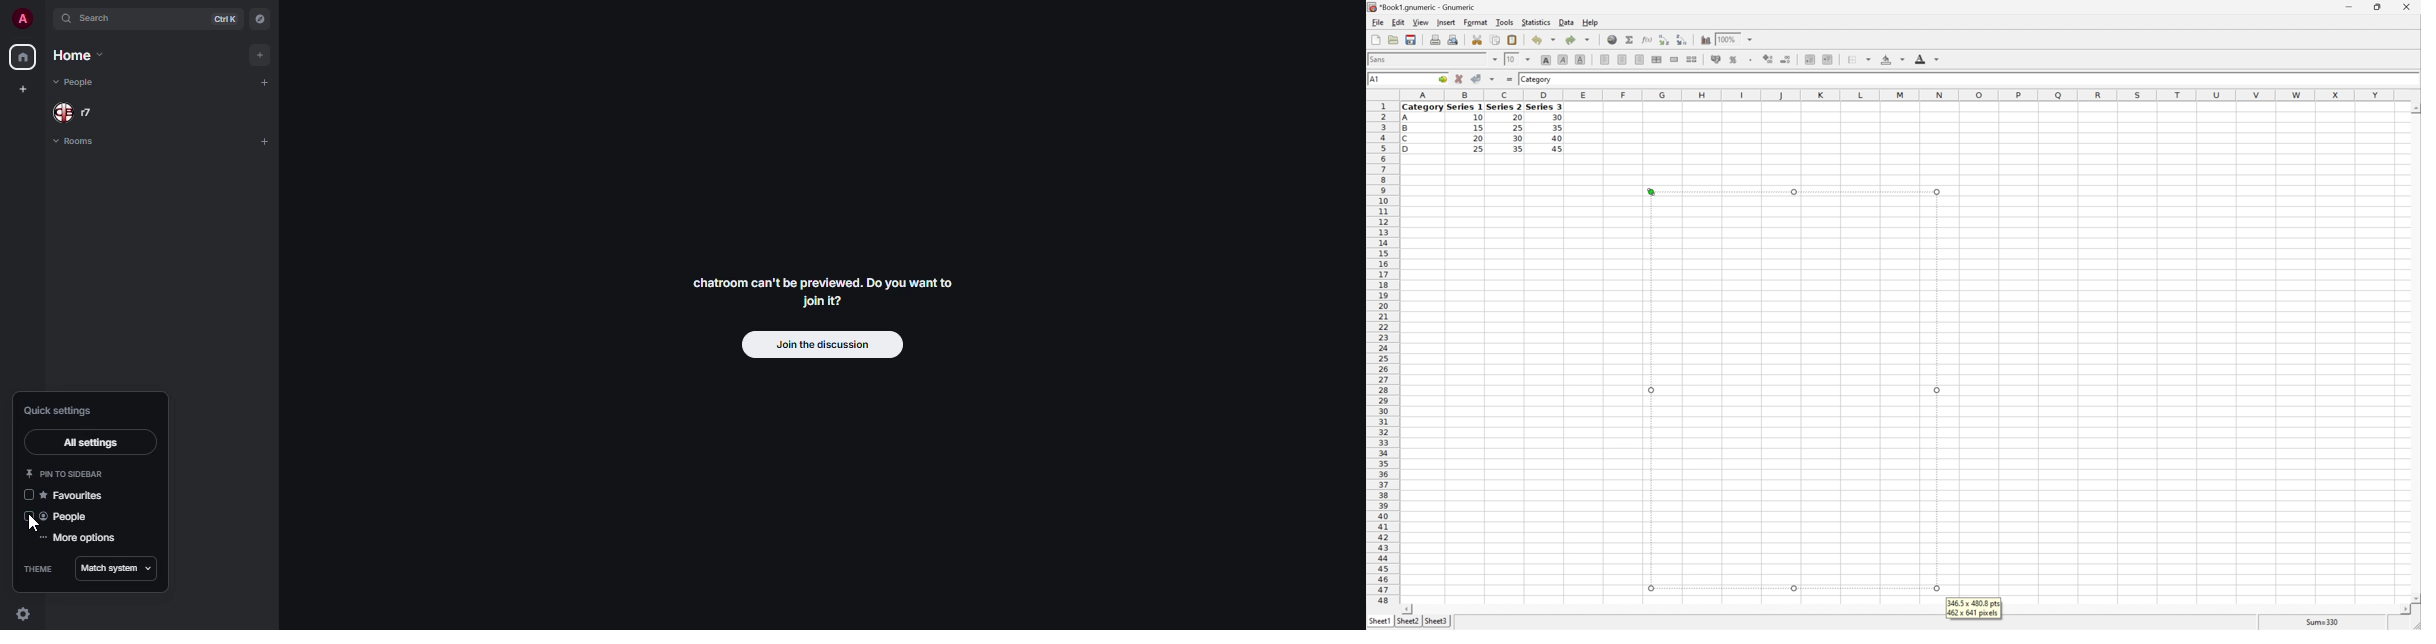  What do you see at coordinates (1648, 40) in the screenshot?
I see `Edit function in current cell` at bounding box center [1648, 40].